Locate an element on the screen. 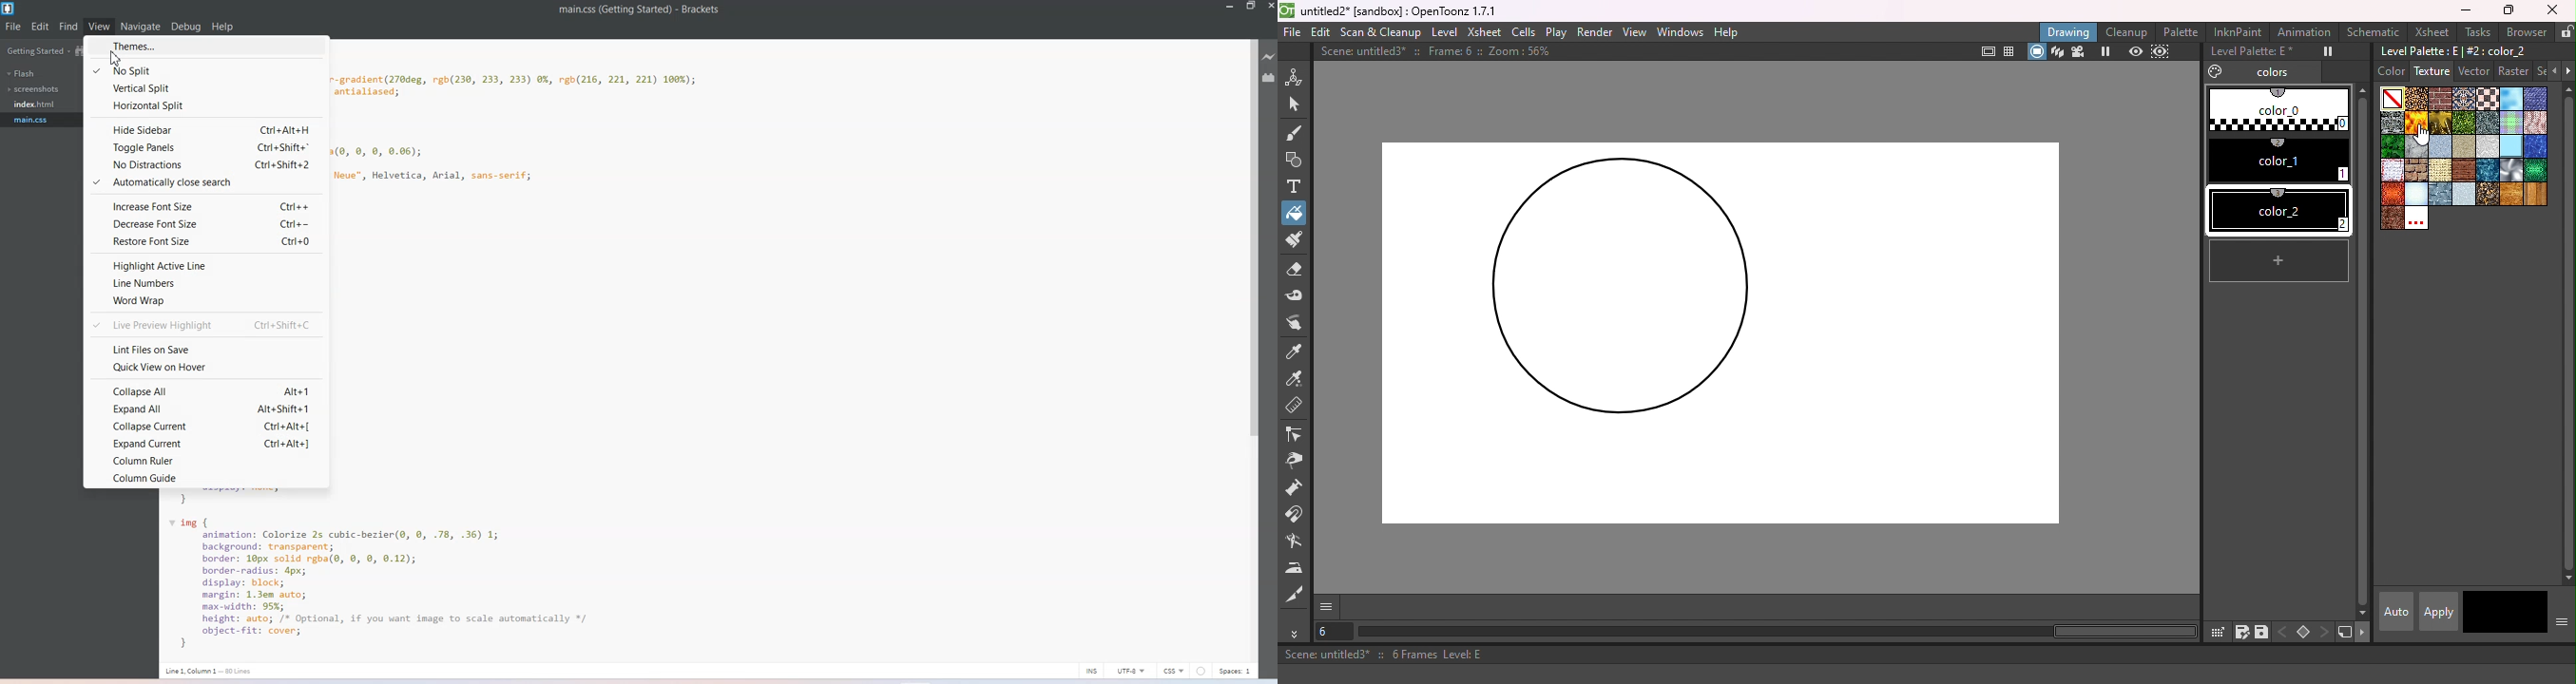 This screenshot has height=700, width=2576. Navigate is located at coordinates (141, 27).